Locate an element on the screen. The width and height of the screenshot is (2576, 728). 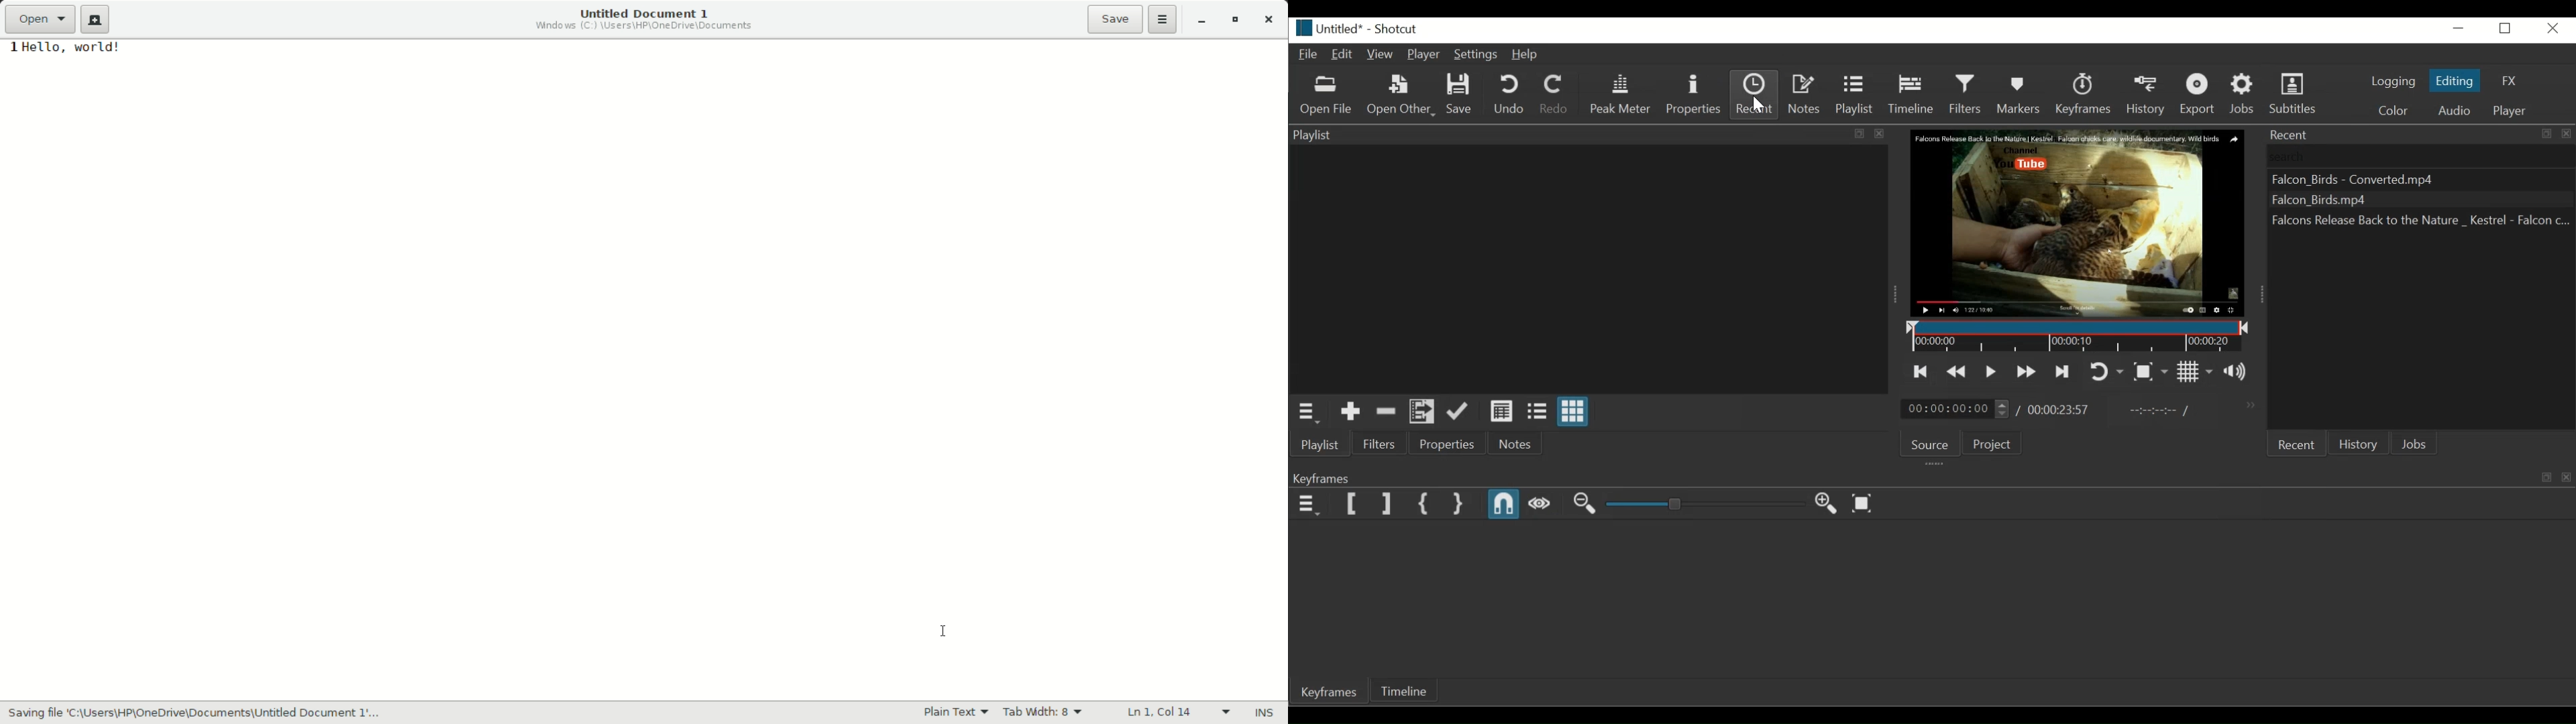
Playlist is located at coordinates (1857, 96).